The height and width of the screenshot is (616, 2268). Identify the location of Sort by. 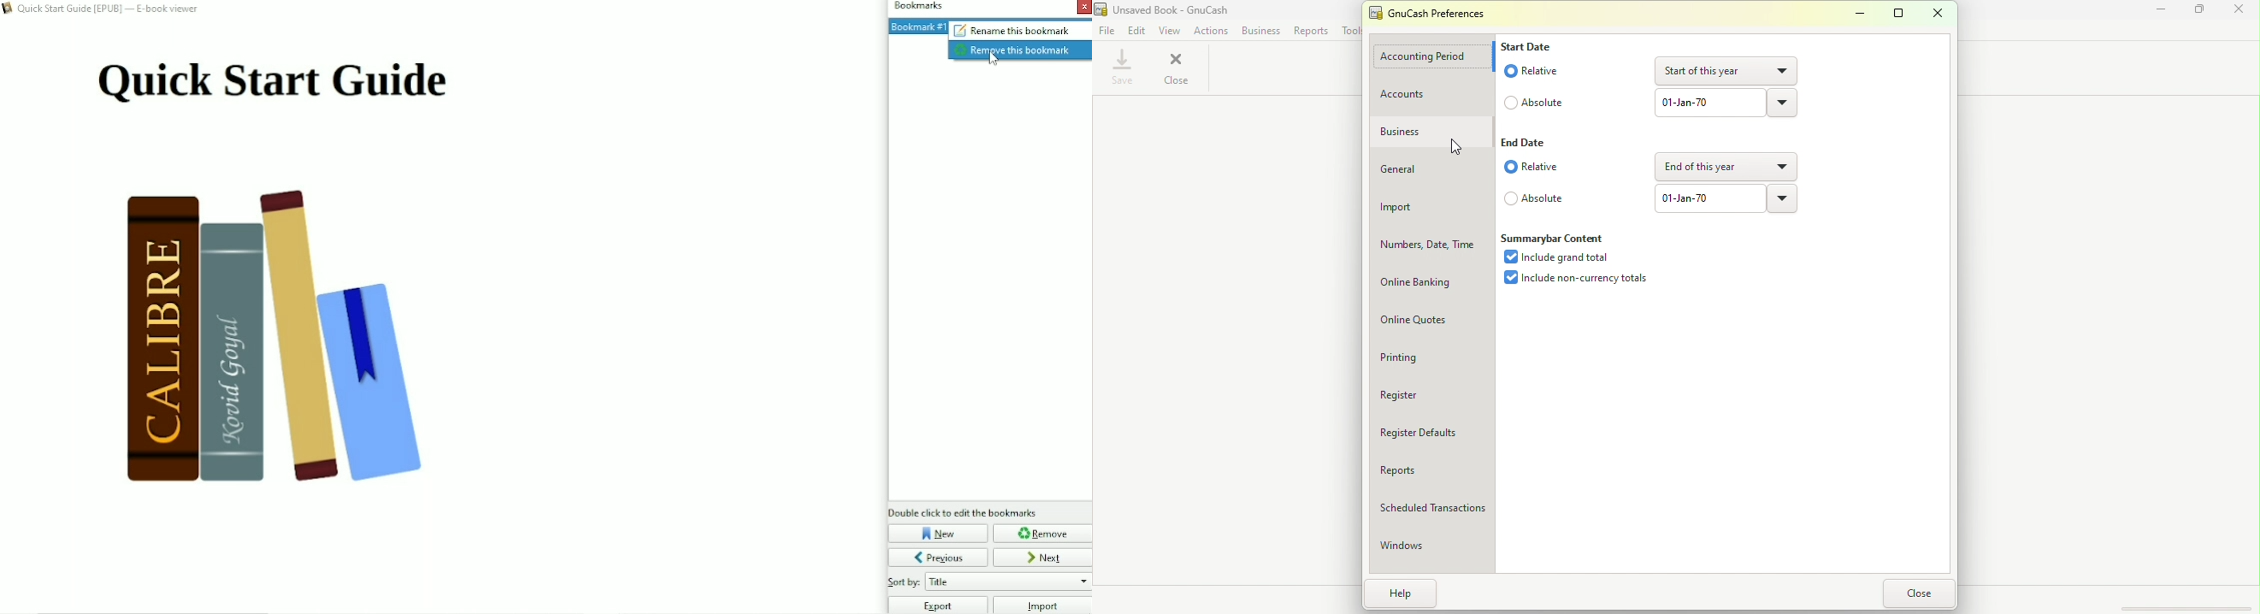
(1008, 582).